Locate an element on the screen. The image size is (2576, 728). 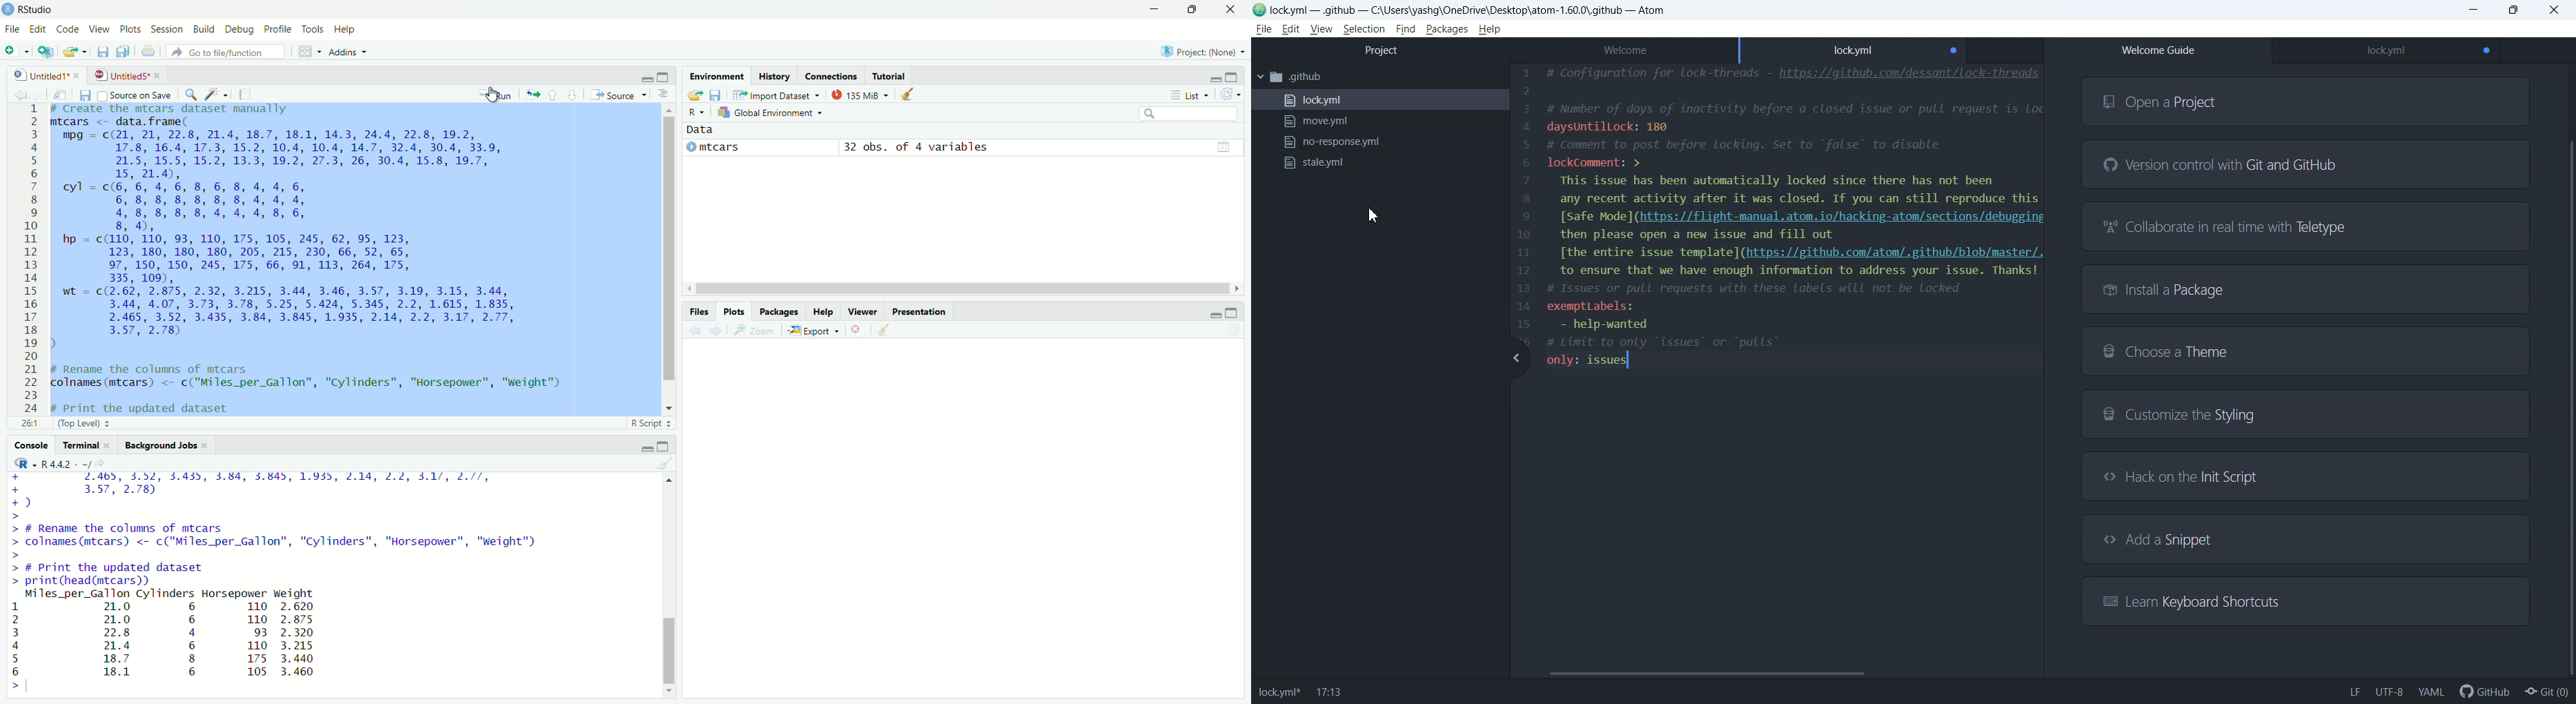
Source on Save is located at coordinates (136, 95).